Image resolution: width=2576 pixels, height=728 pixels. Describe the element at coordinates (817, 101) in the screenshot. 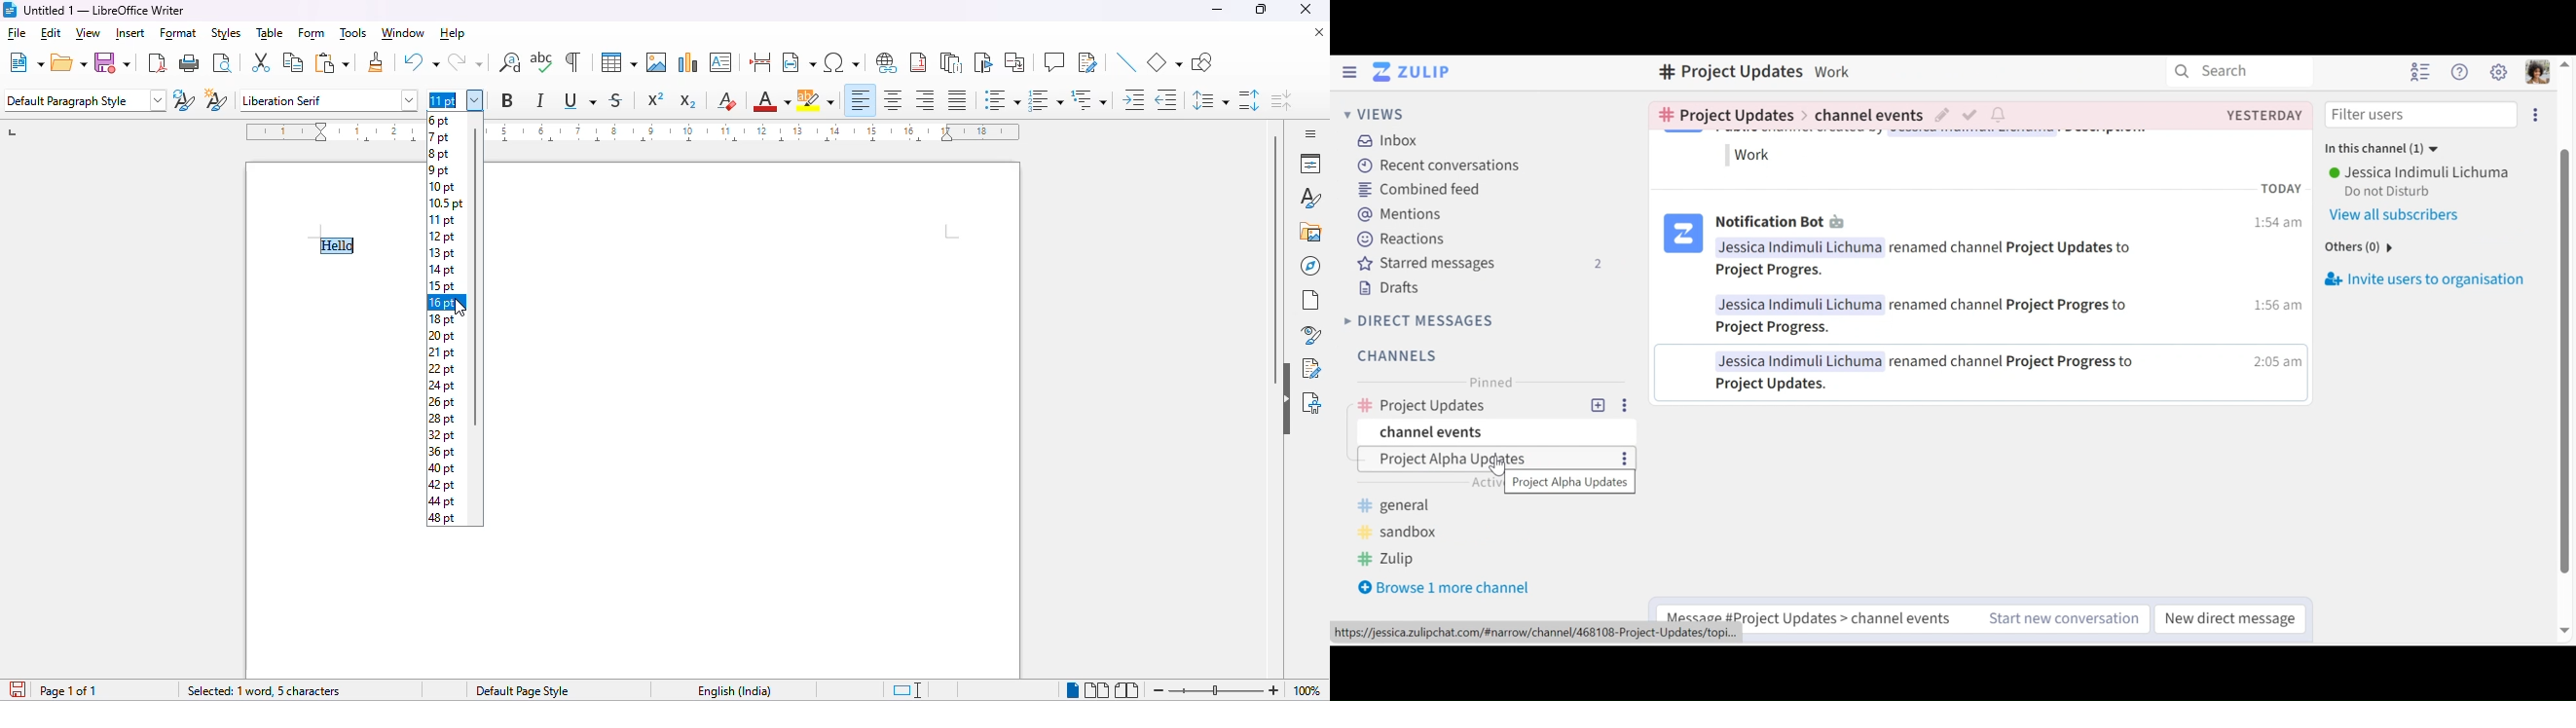

I see `character highlighting color` at that location.